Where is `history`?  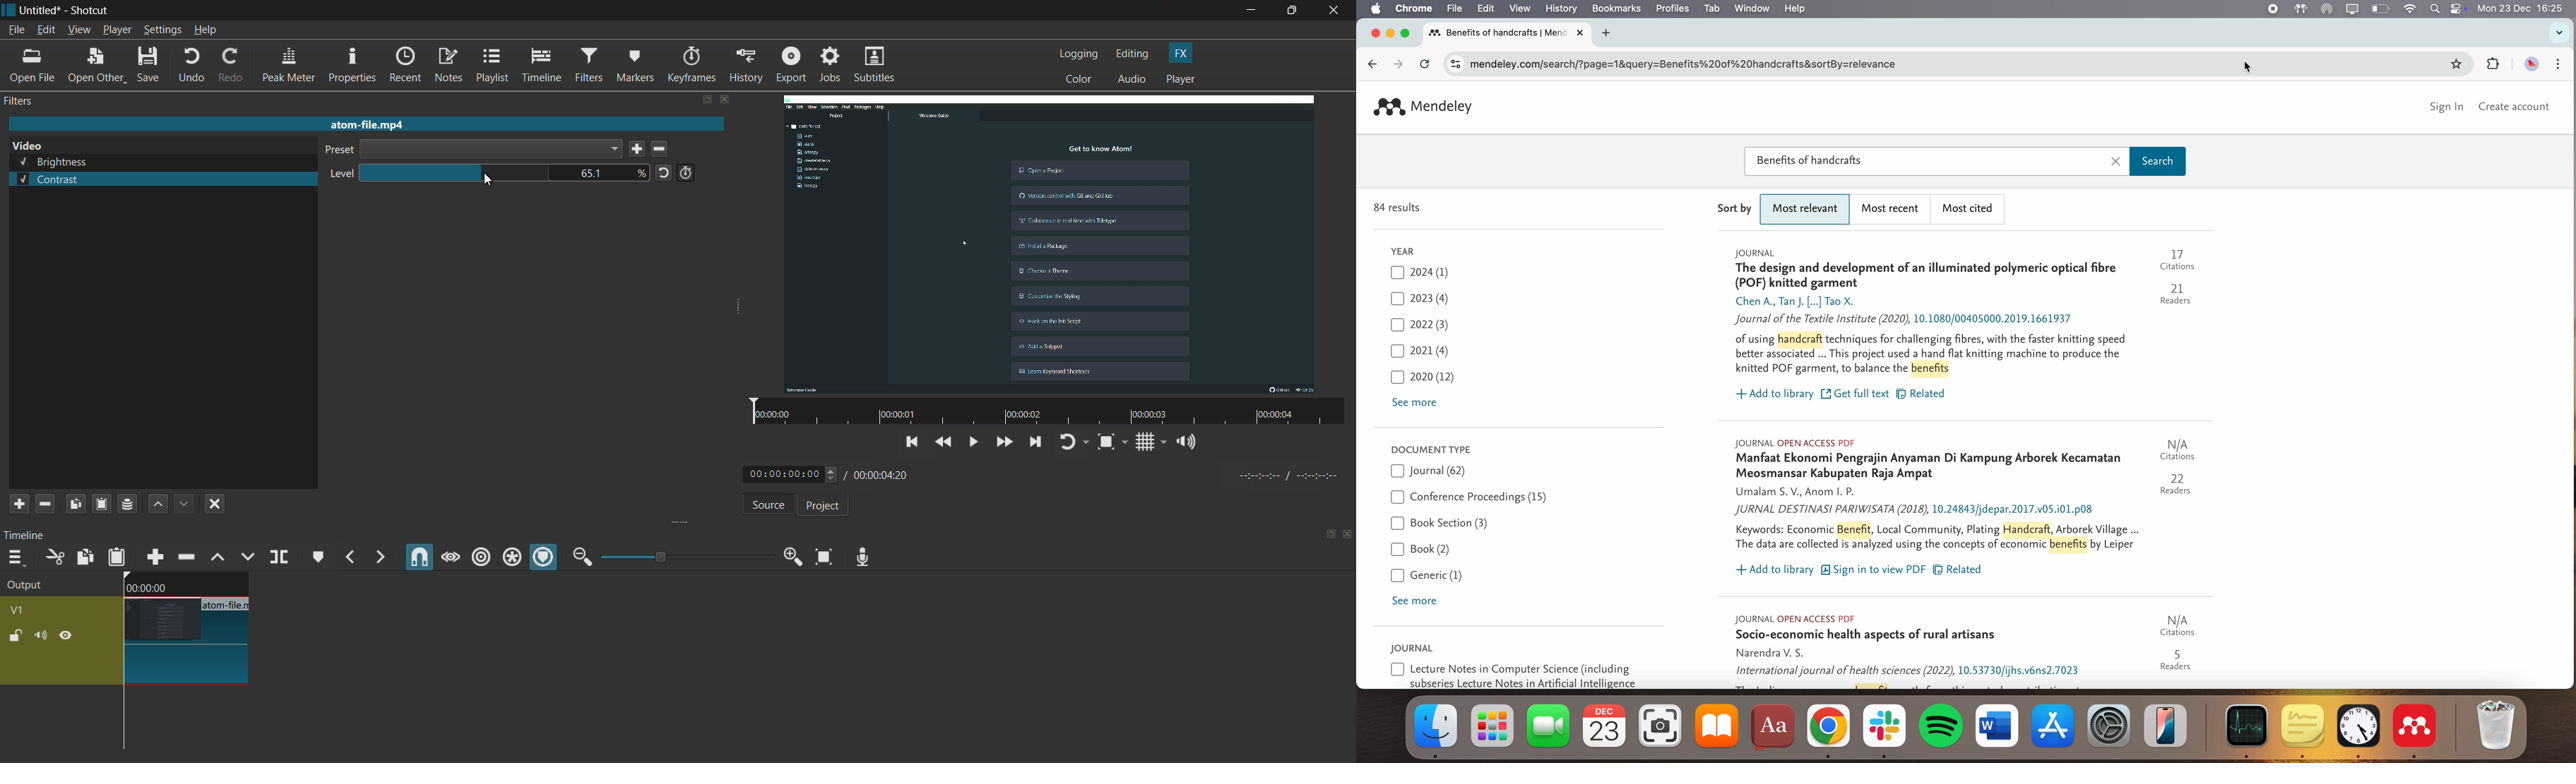
history is located at coordinates (744, 65).